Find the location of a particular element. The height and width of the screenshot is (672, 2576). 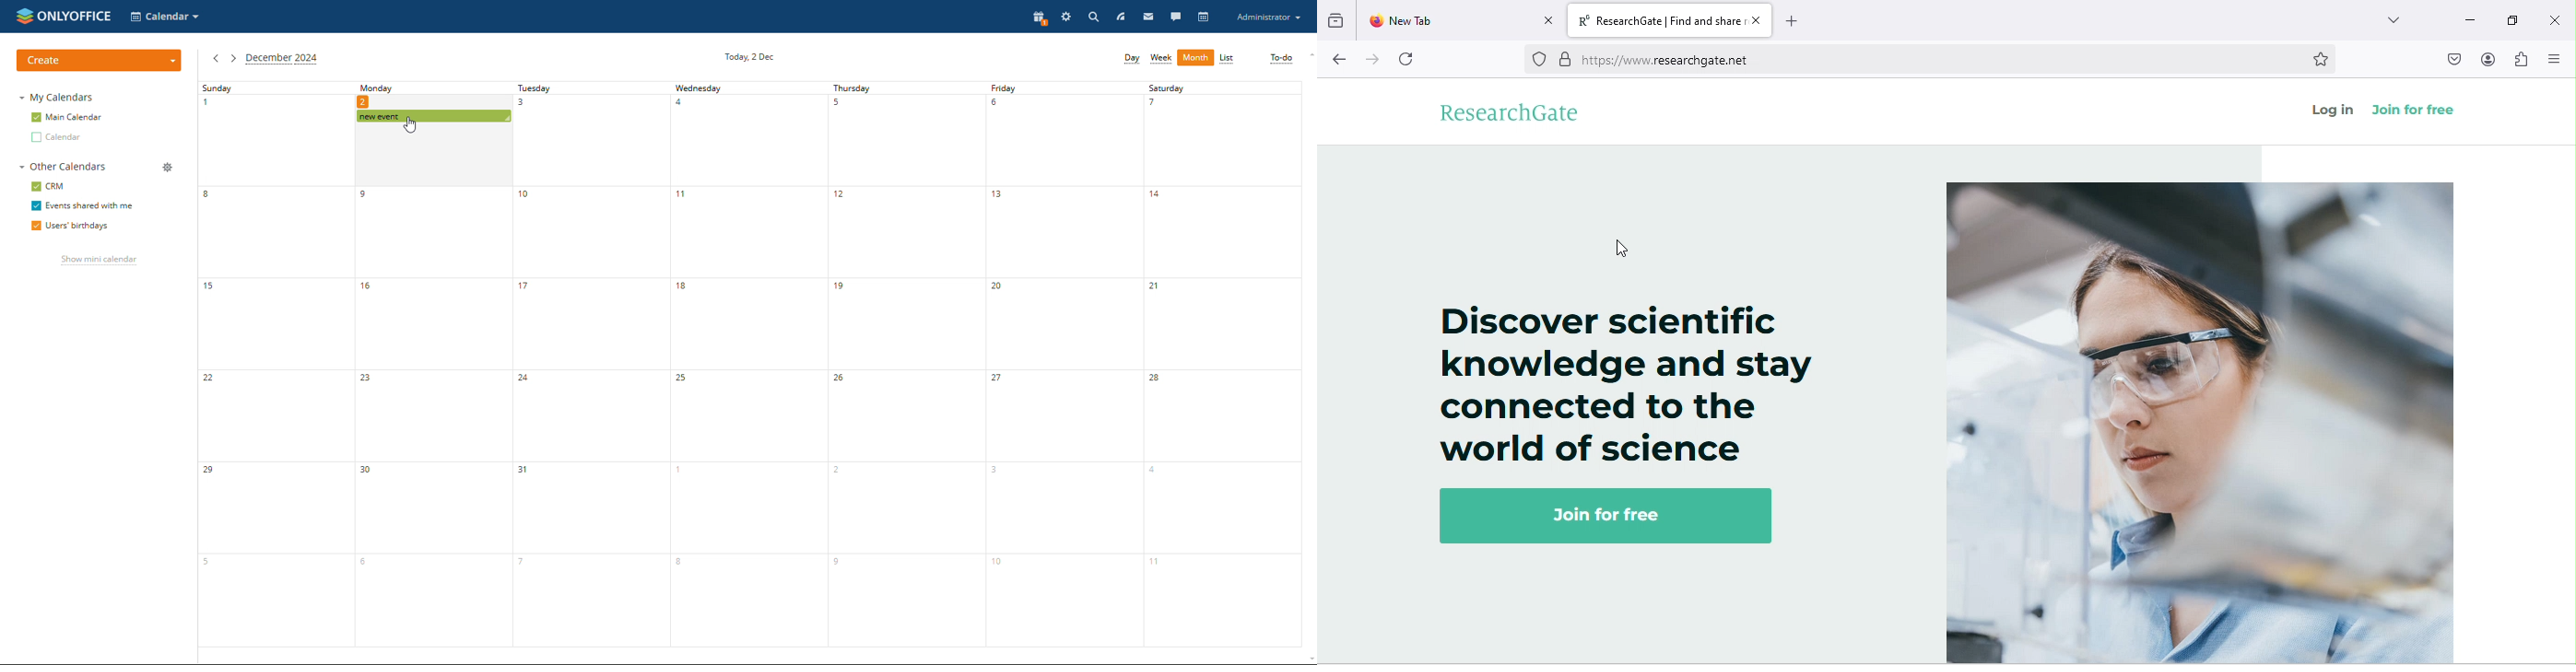

extension is located at coordinates (2521, 64).